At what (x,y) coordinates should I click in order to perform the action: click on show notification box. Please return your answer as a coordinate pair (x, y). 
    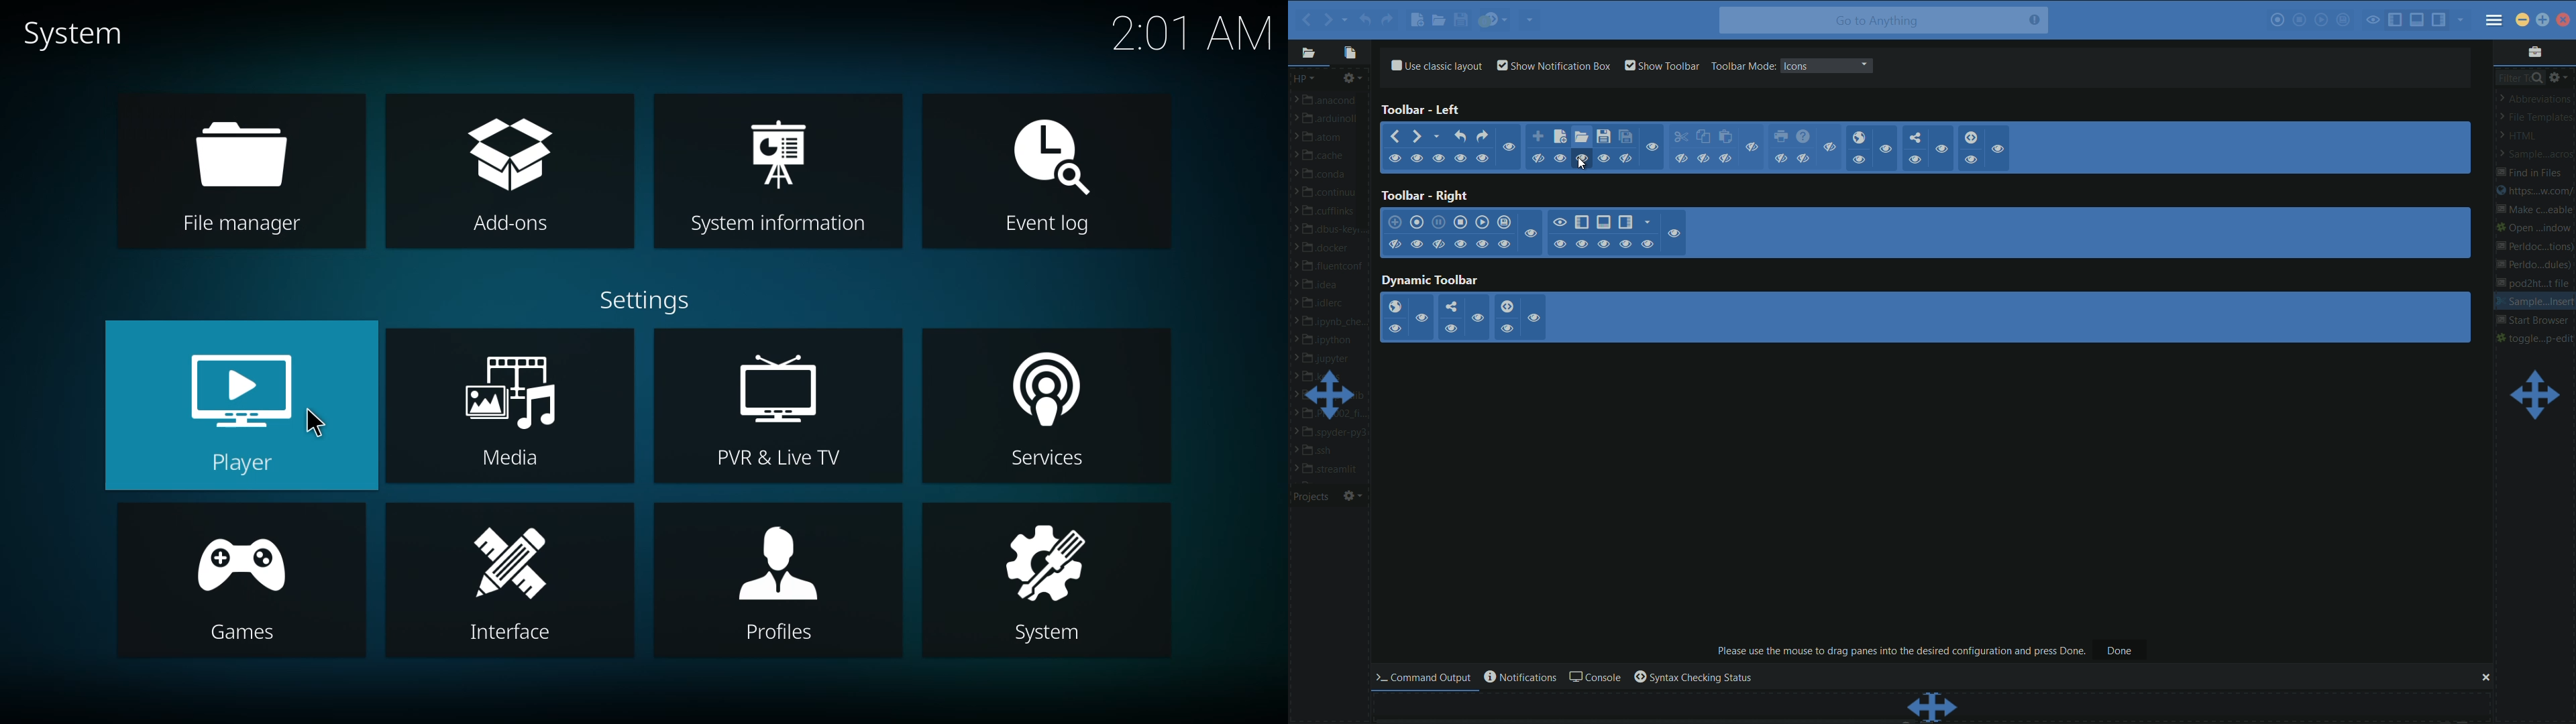
    Looking at the image, I should click on (1555, 66).